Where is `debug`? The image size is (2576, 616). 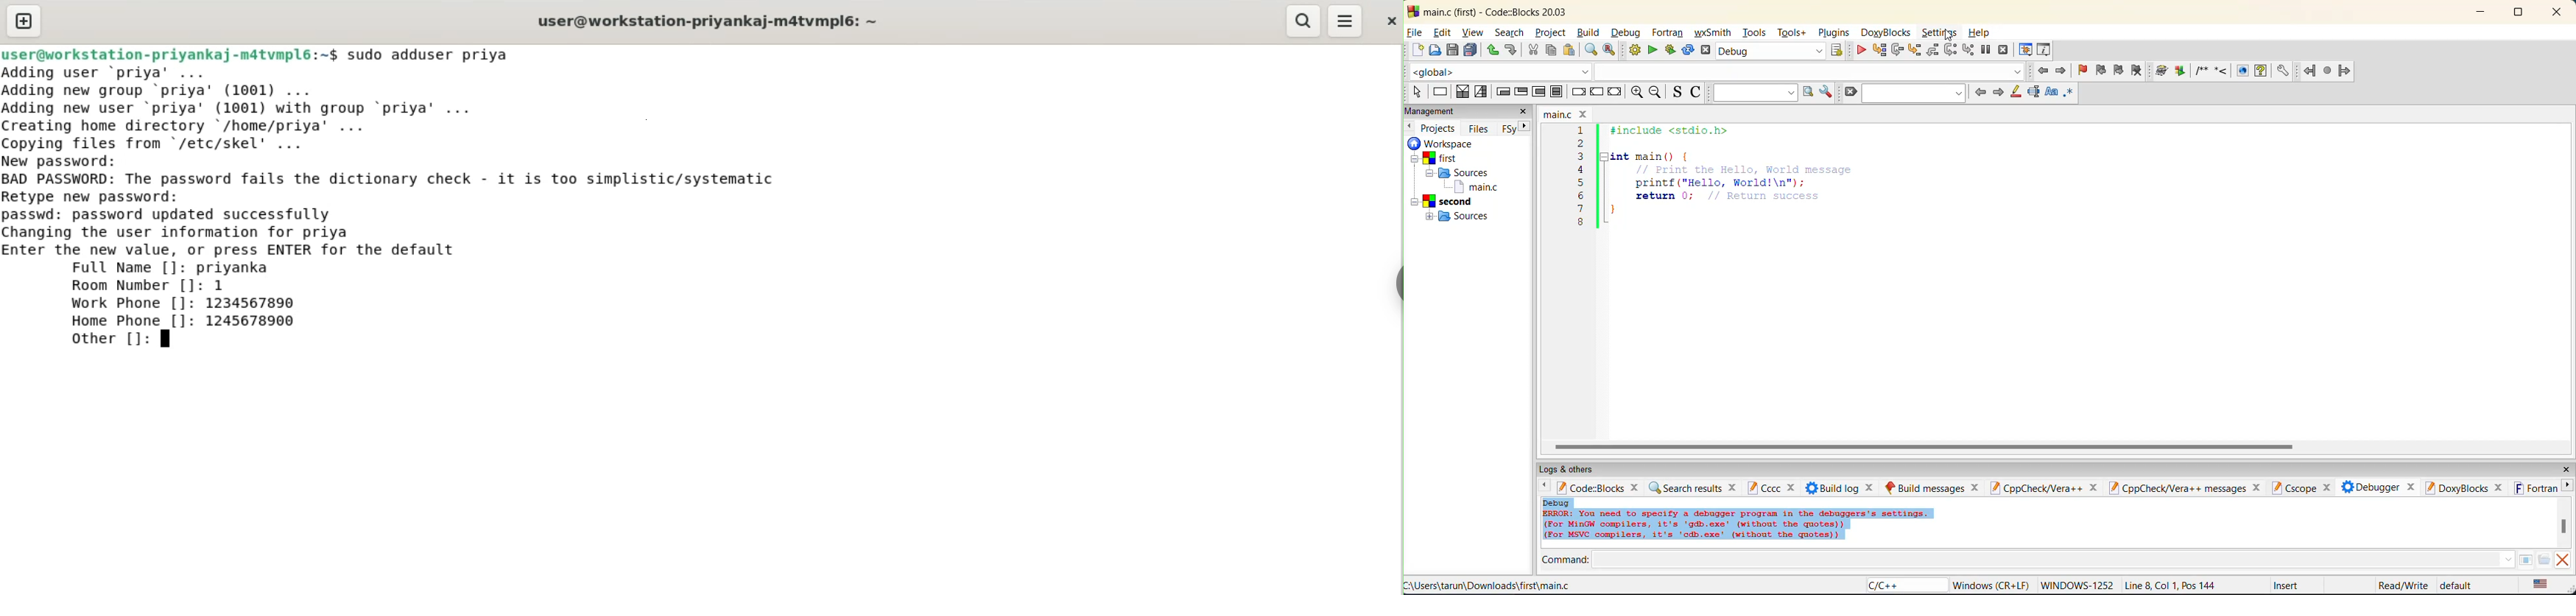 debug is located at coordinates (1626, 33).